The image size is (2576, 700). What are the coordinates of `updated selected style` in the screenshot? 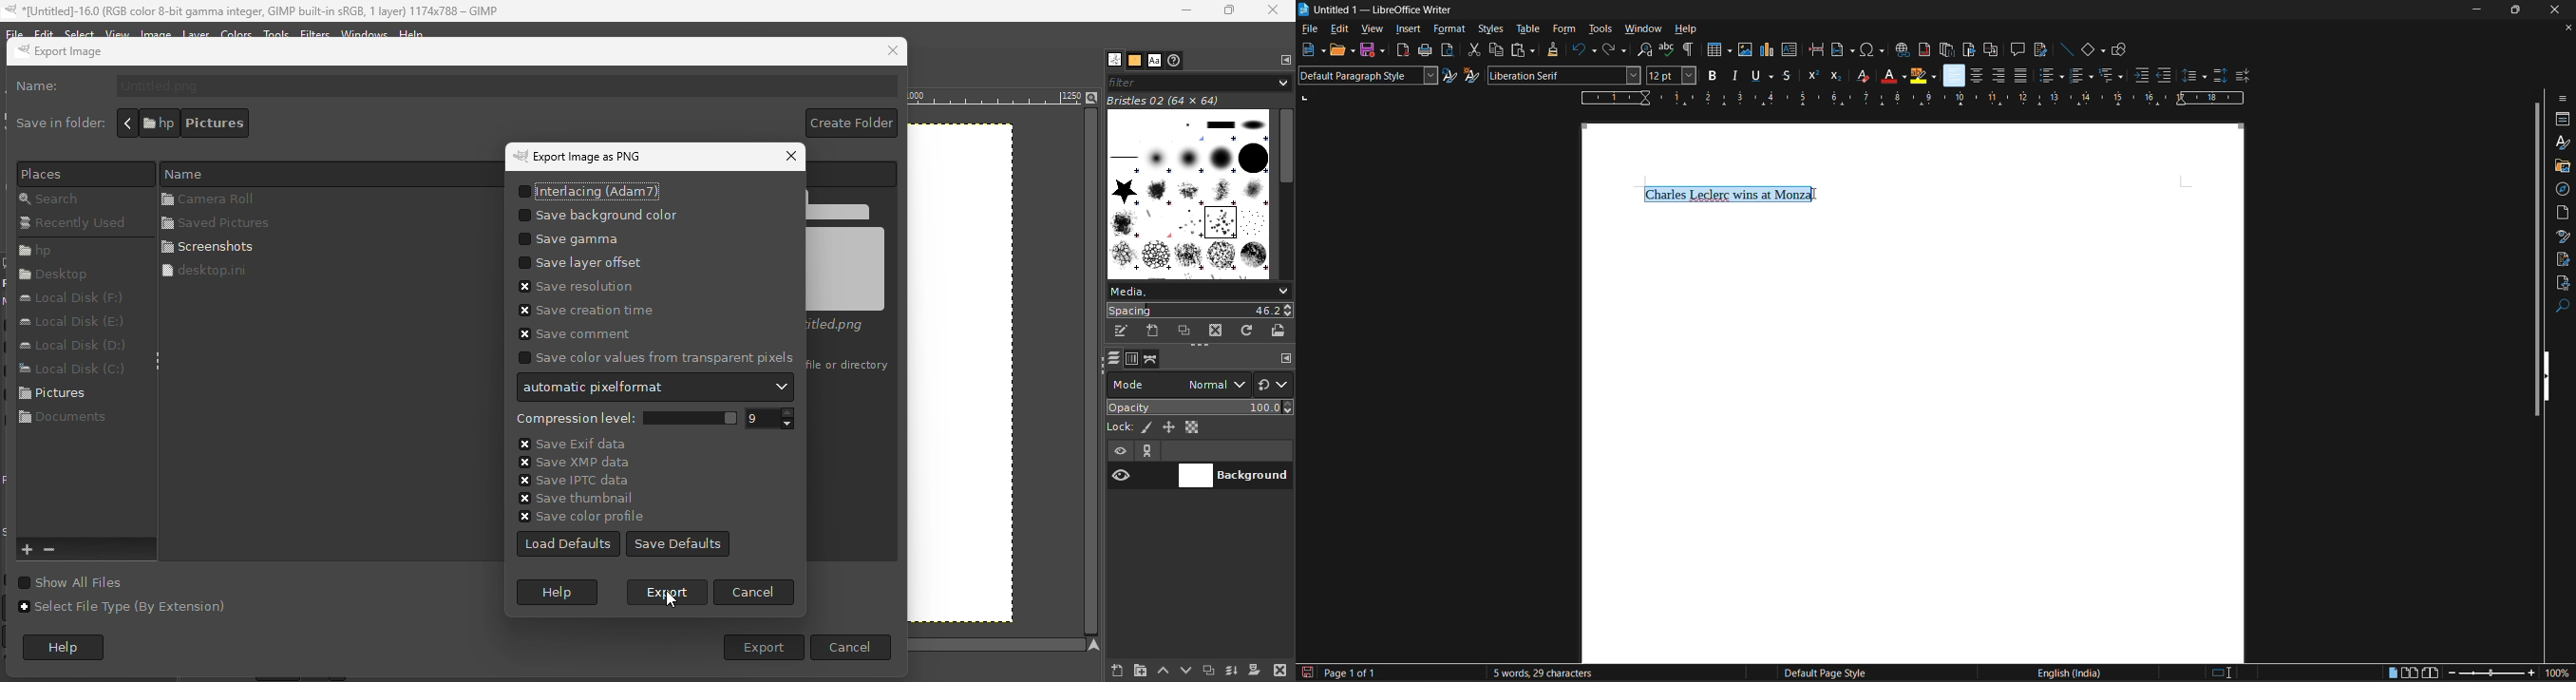 It's located at (1450, 75).